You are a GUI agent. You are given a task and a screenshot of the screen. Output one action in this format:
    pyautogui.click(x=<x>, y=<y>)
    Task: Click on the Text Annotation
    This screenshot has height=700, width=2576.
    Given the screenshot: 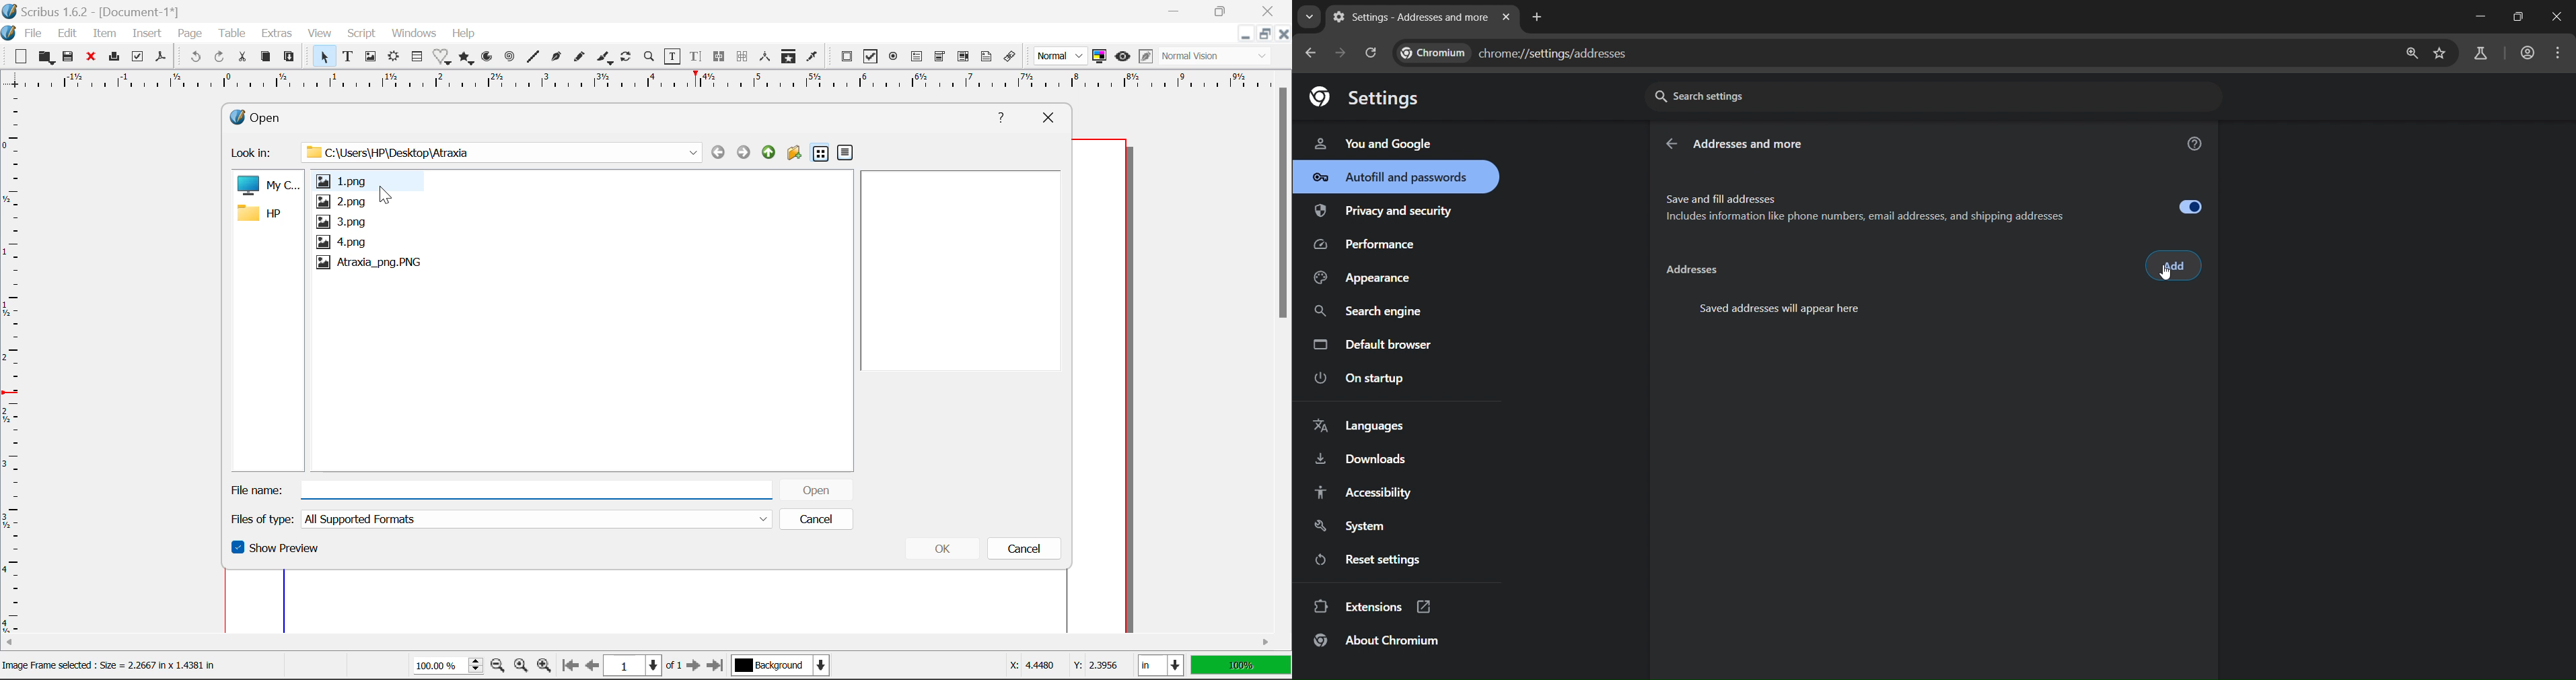 What is the action you would take?
    pyautogui.click(x=985, y=57)
    